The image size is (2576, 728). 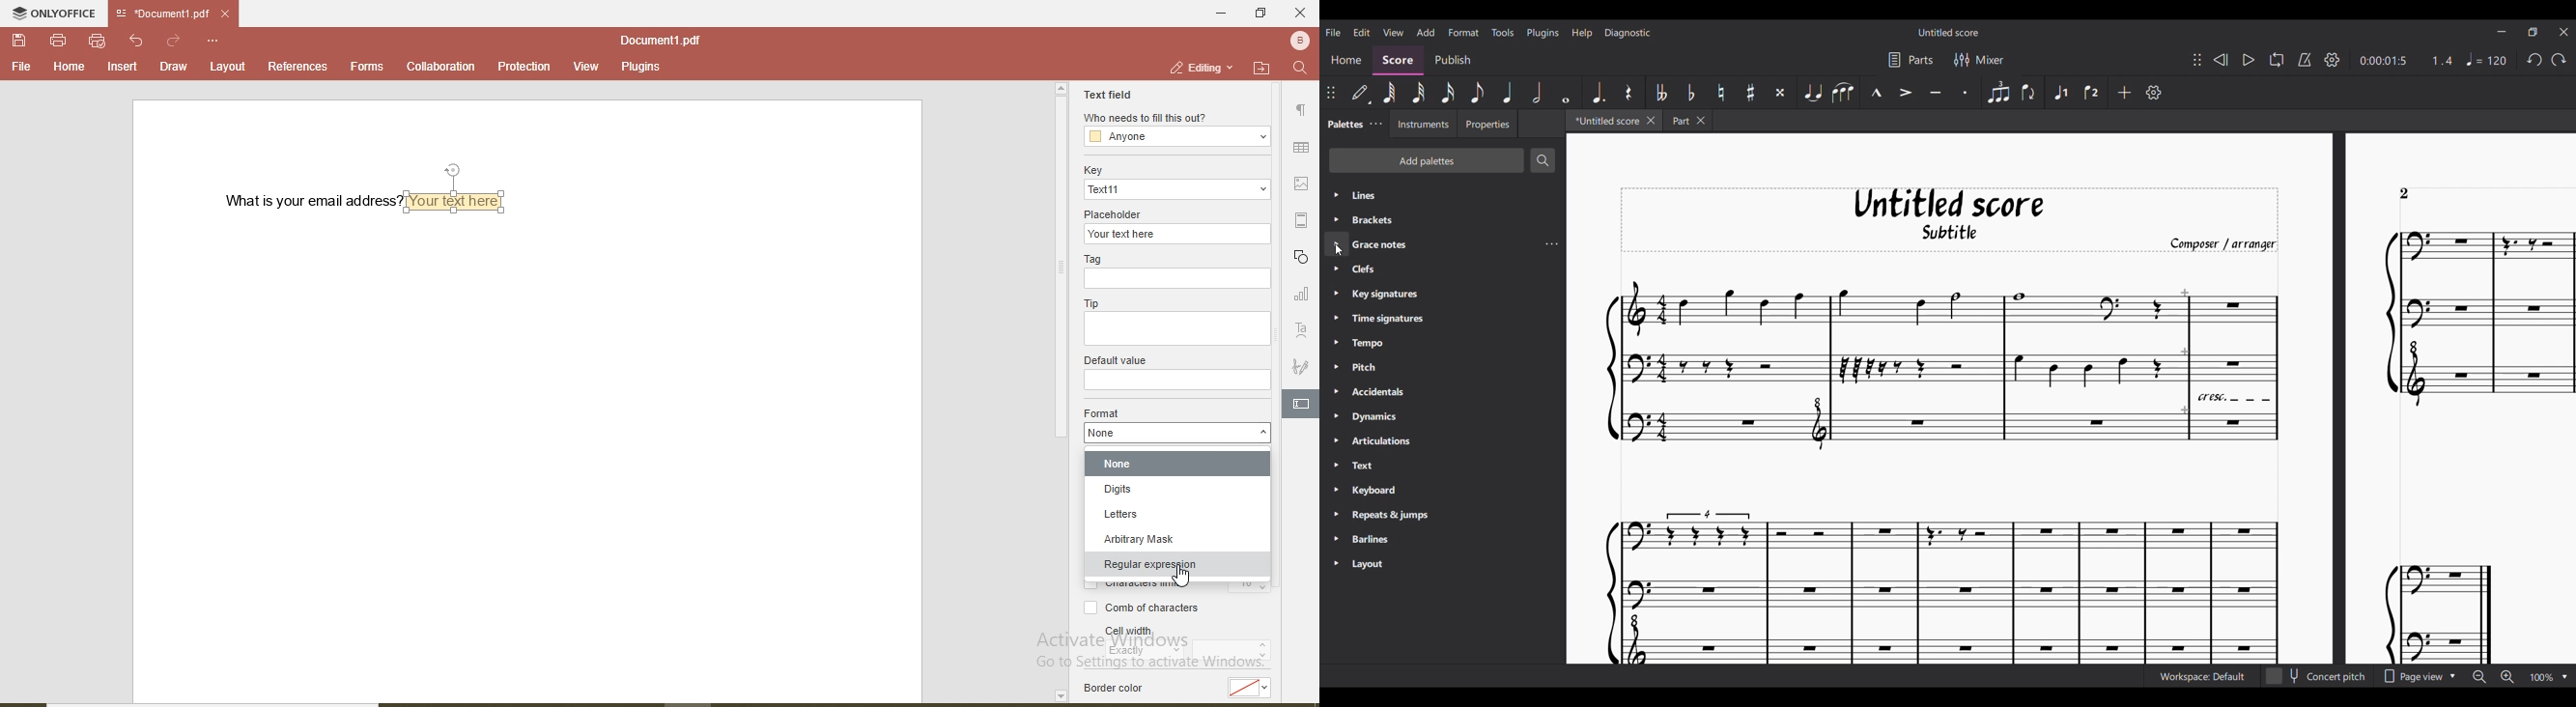 I want to click on quick print, so click(x=98, y=41).